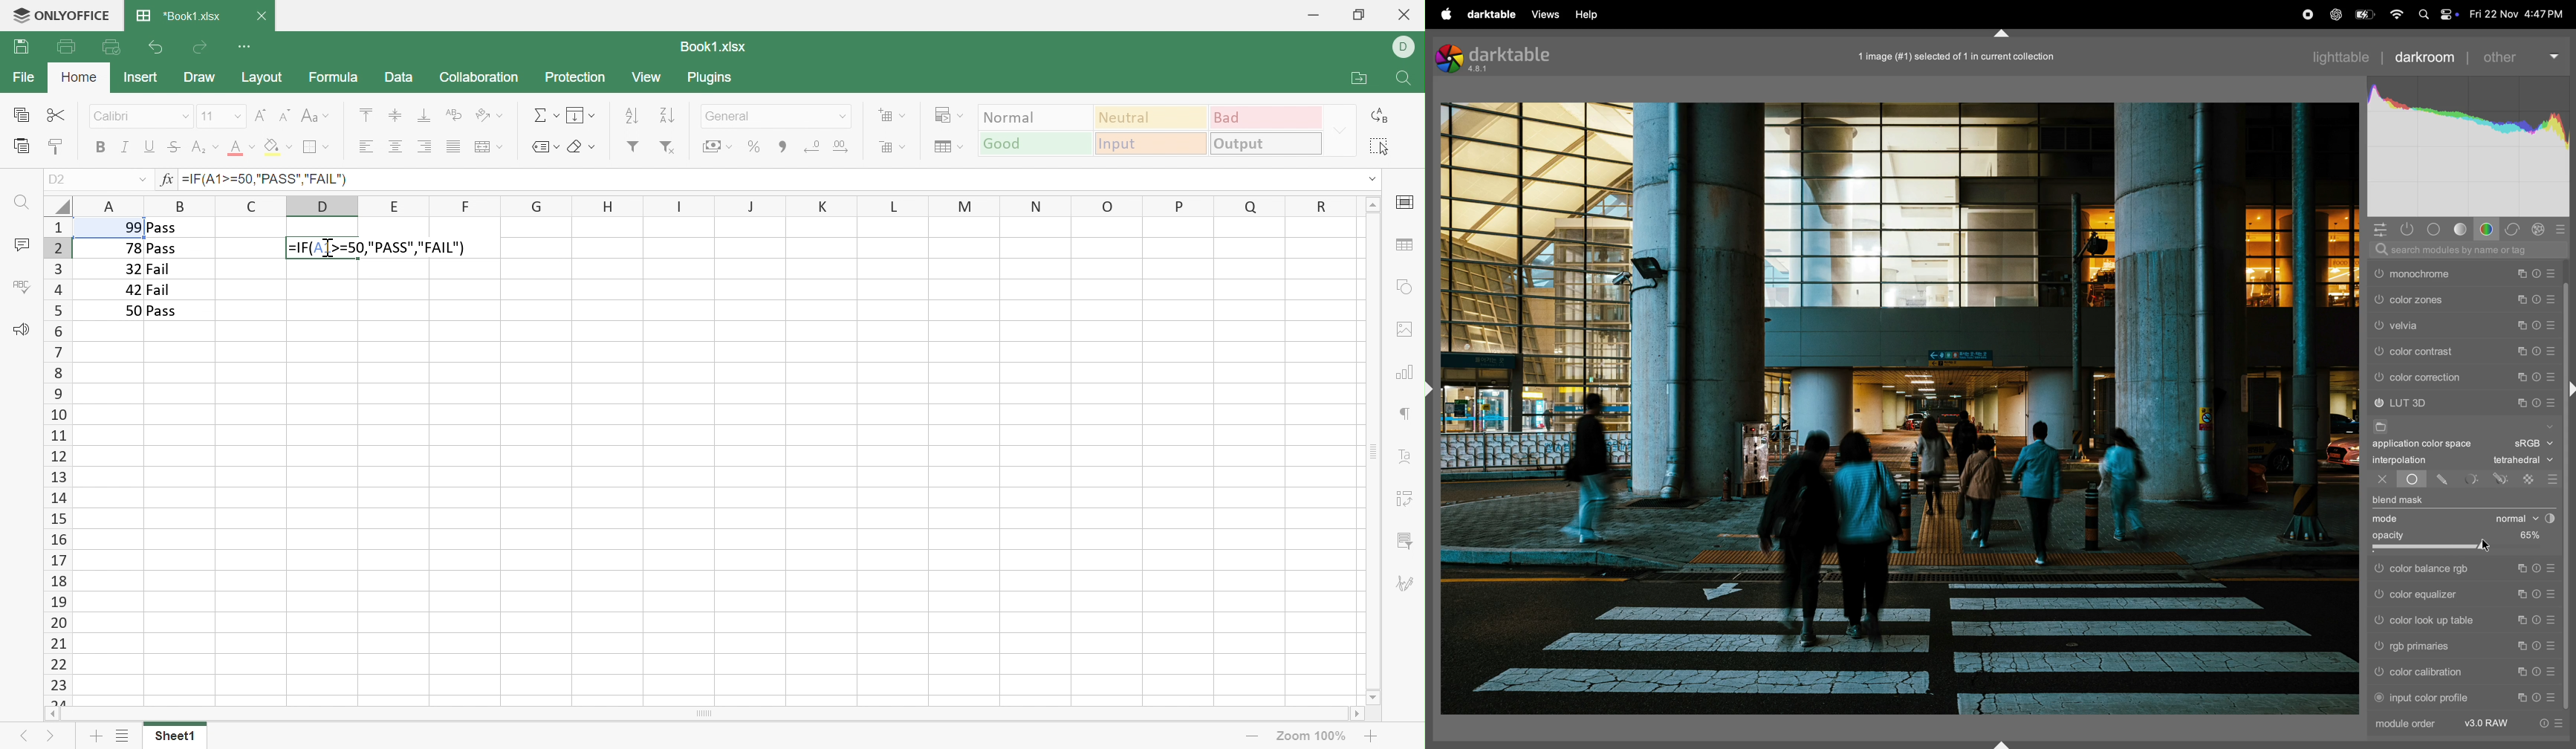  Describe the element at coordinates (80, 78) in the screenshot. I see `Home` at that location.